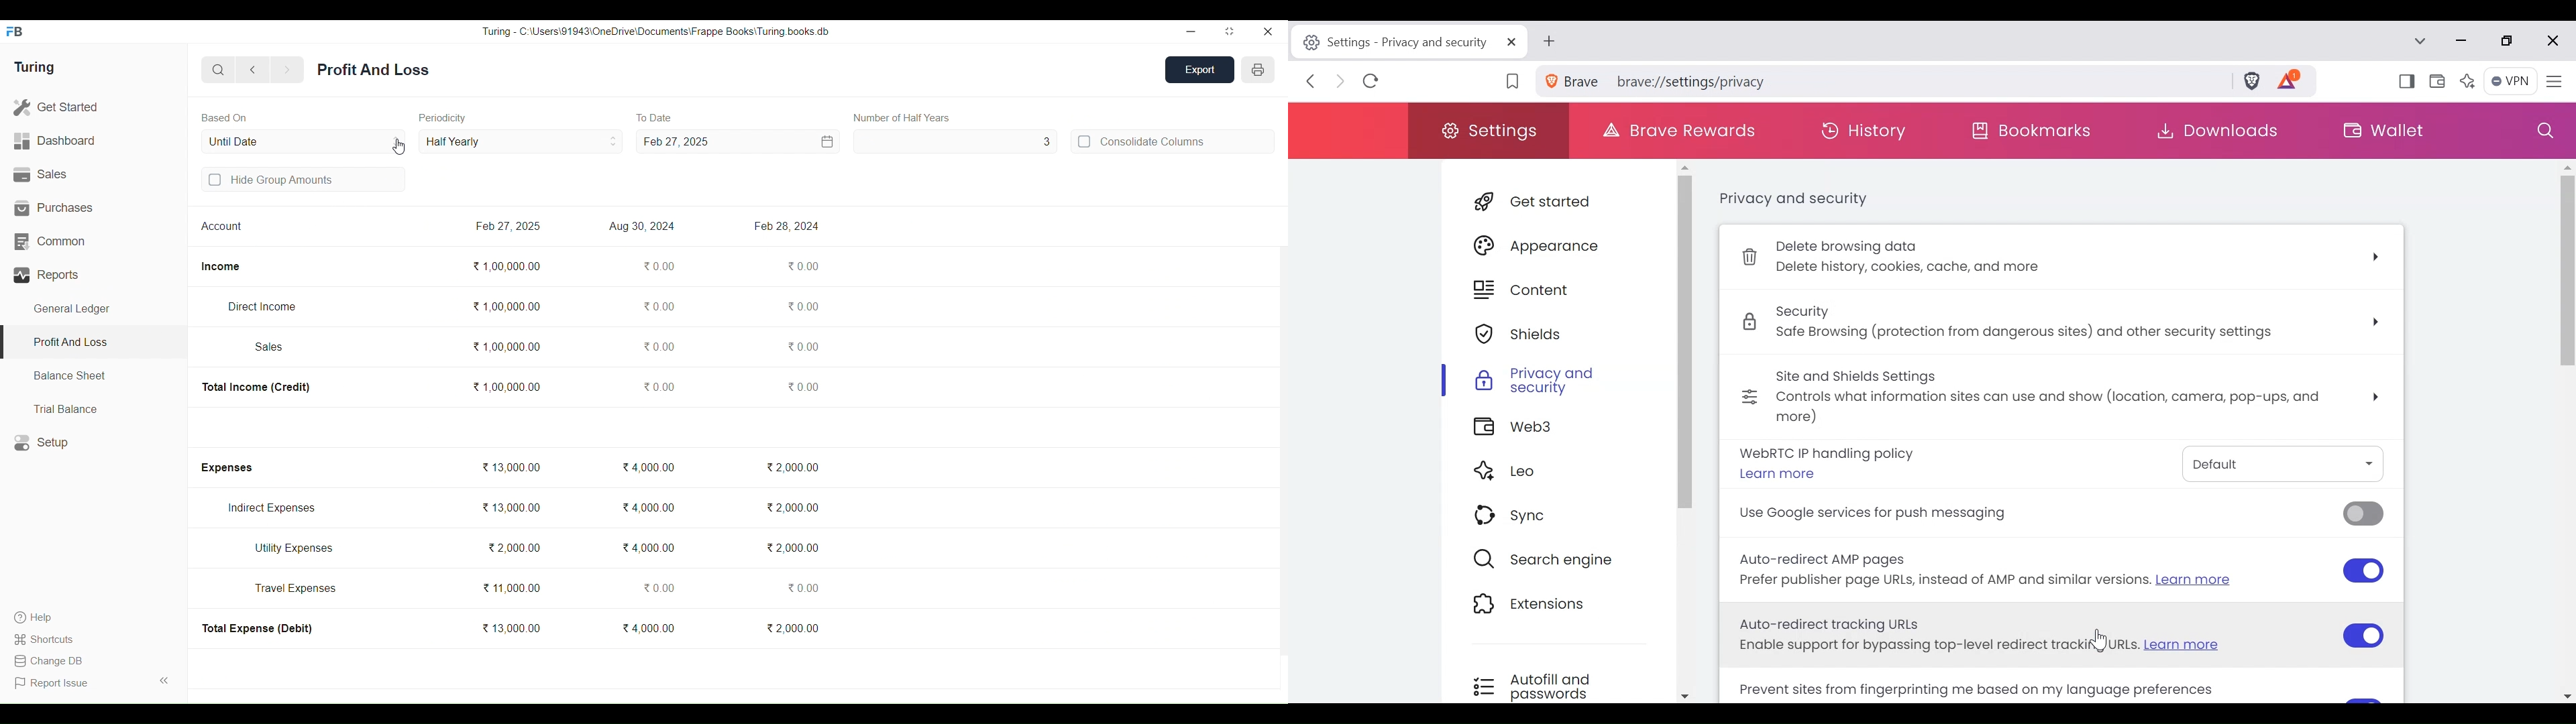  I want to click on 13,000.00, so click(511, 627).